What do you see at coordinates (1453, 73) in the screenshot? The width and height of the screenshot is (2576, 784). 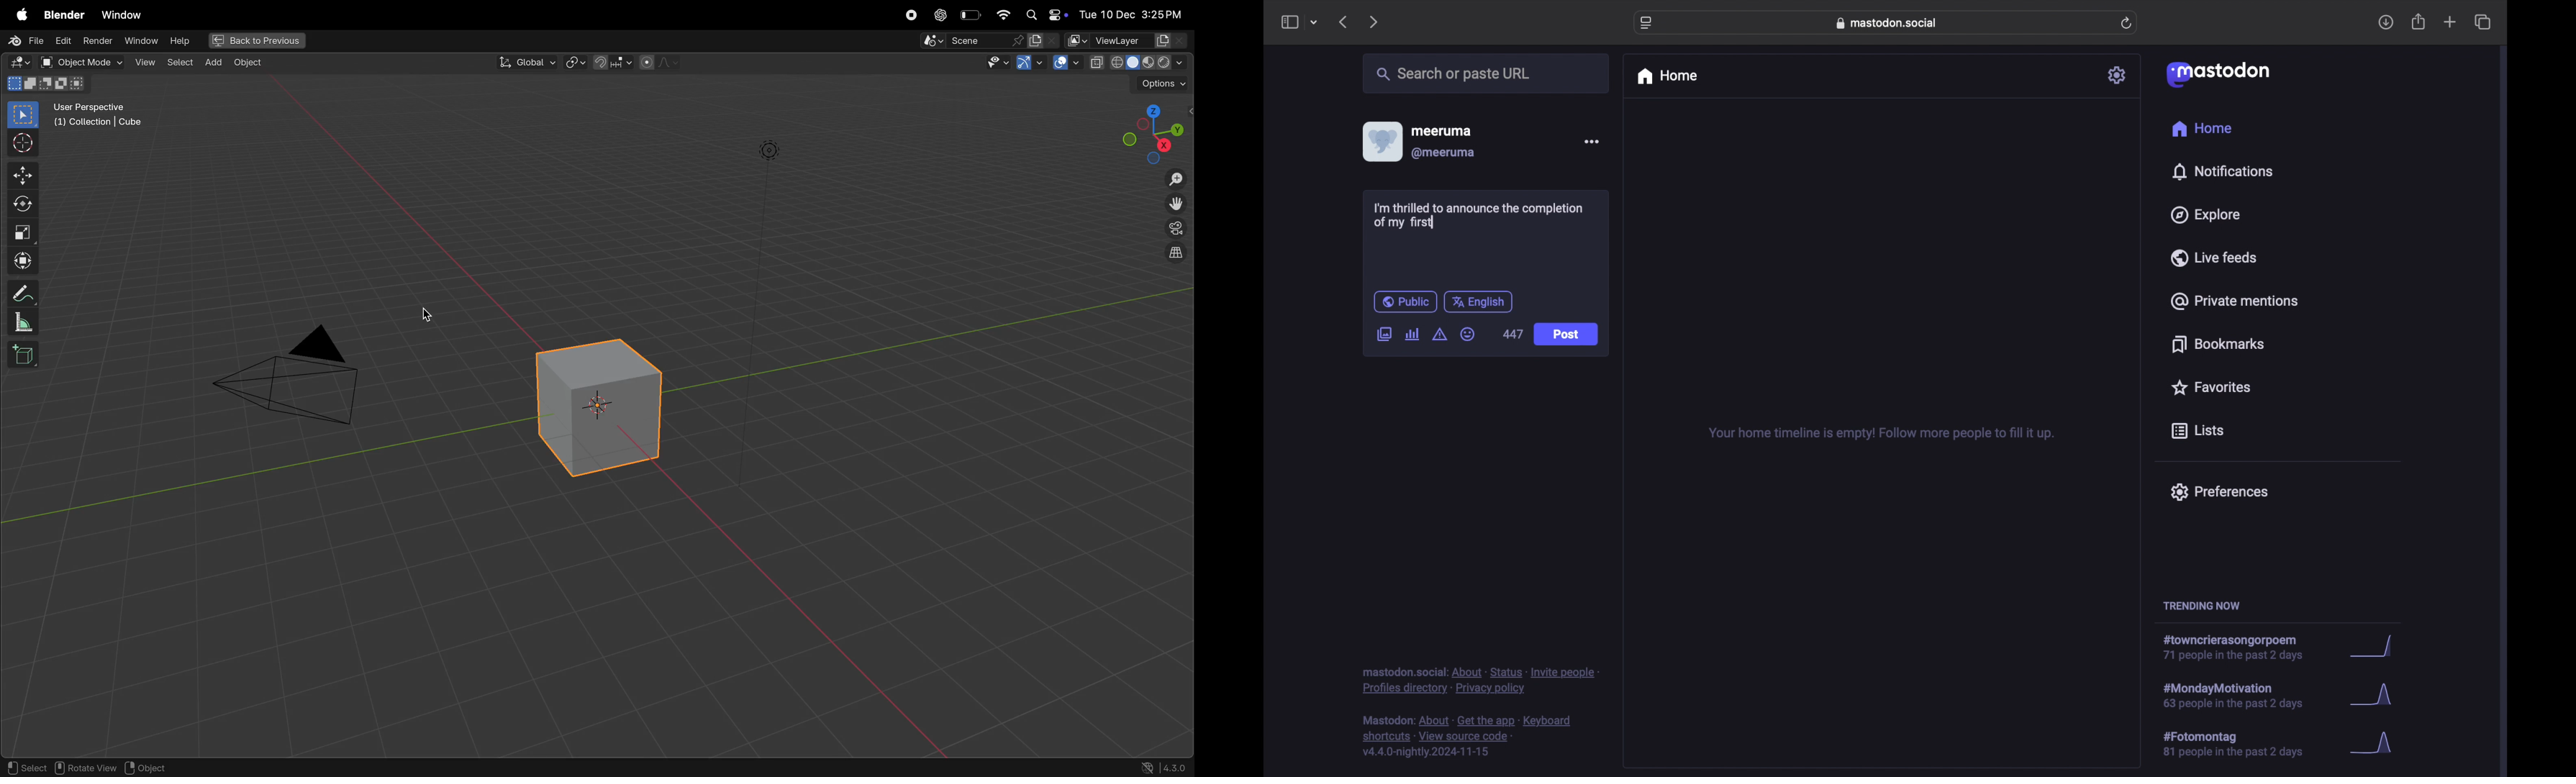 I see `share or paste url` at bounding box center [1453, 73].